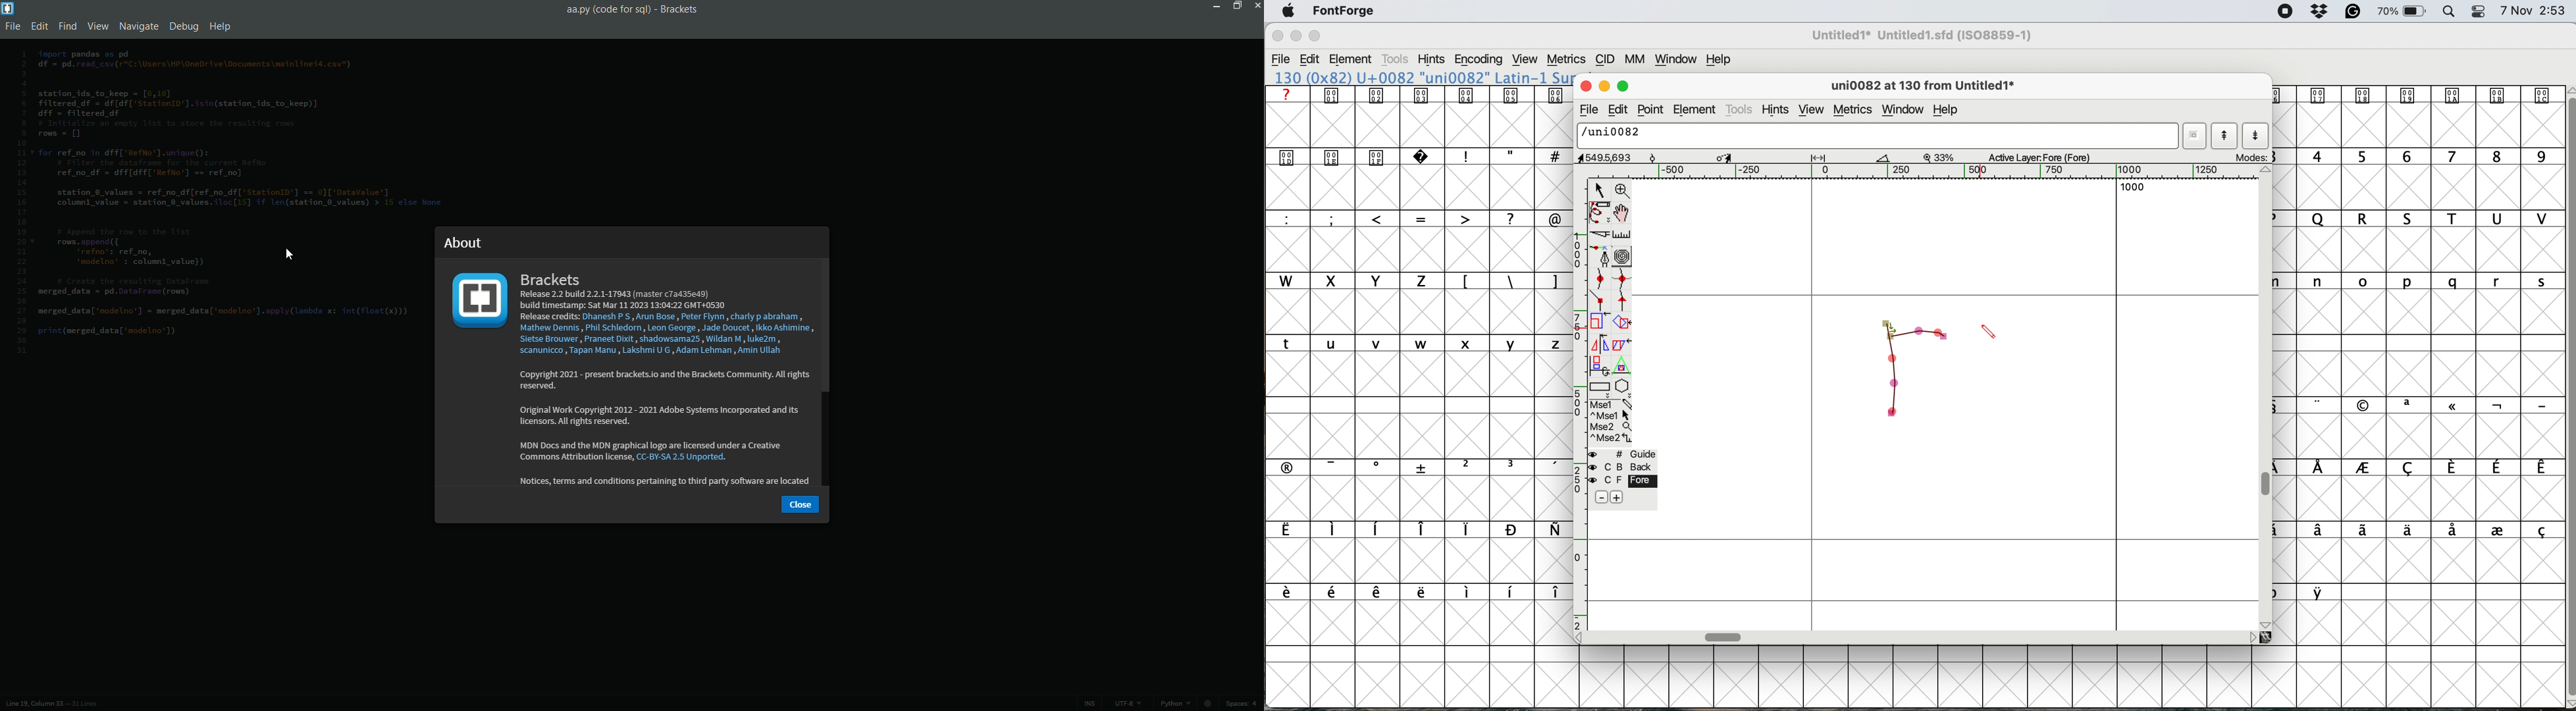 The image size is (2576, 728). What do you see at coordinates (1412, 218) in the screenshot?
I see `special characters` at bounding box center [1412, 218].